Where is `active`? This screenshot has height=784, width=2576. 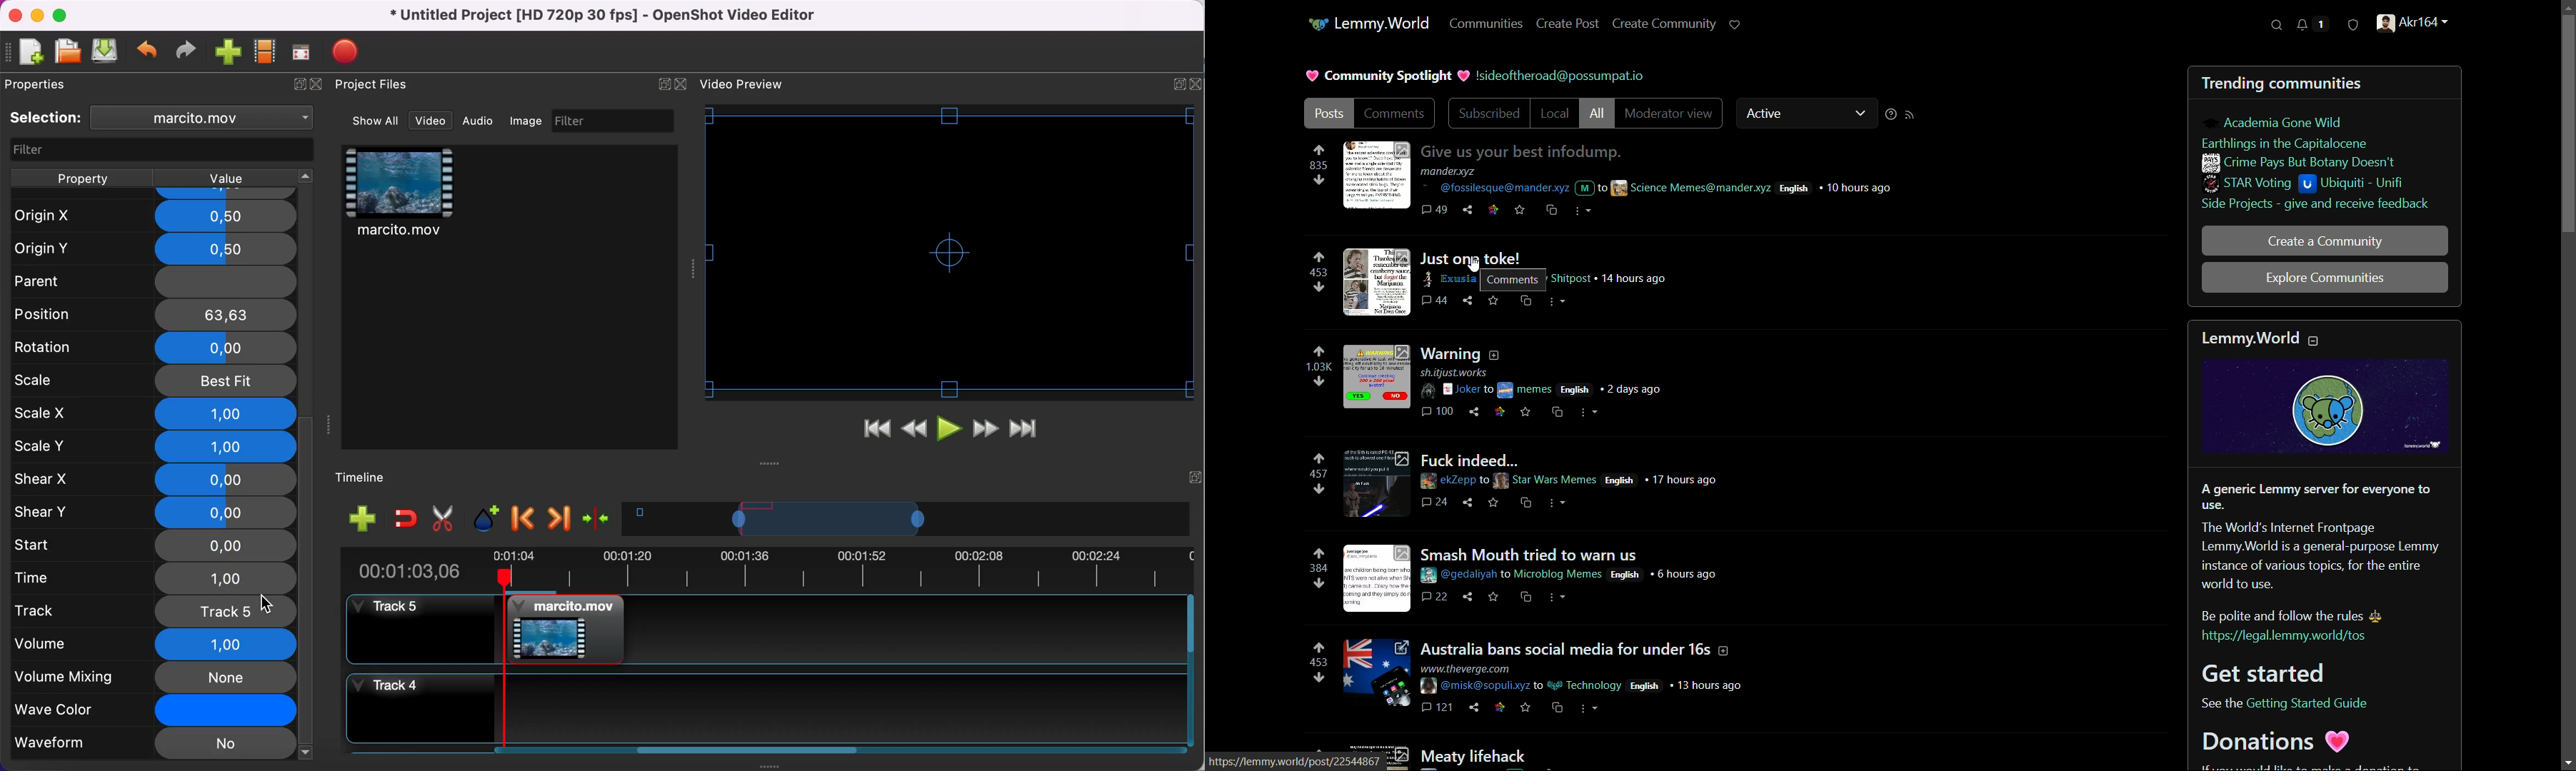
active is located at coordinates (1808, 112).